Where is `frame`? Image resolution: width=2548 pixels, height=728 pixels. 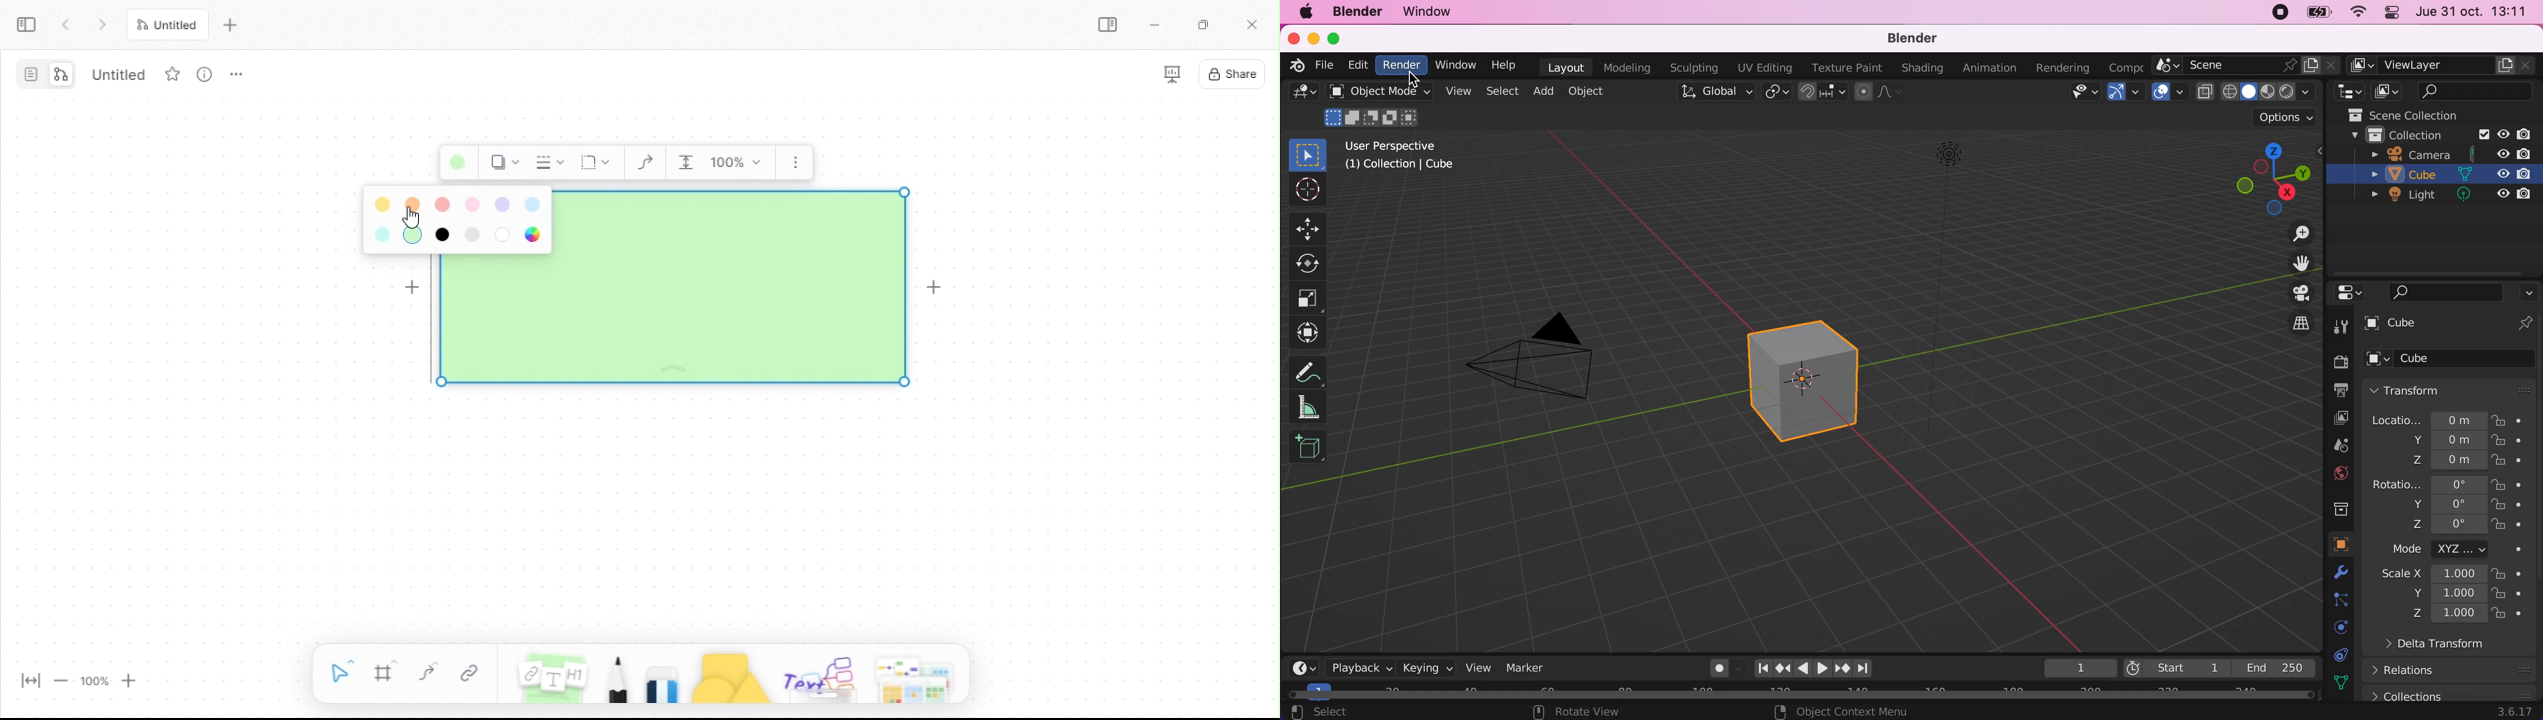 frame is located at coordinates (384, 675).